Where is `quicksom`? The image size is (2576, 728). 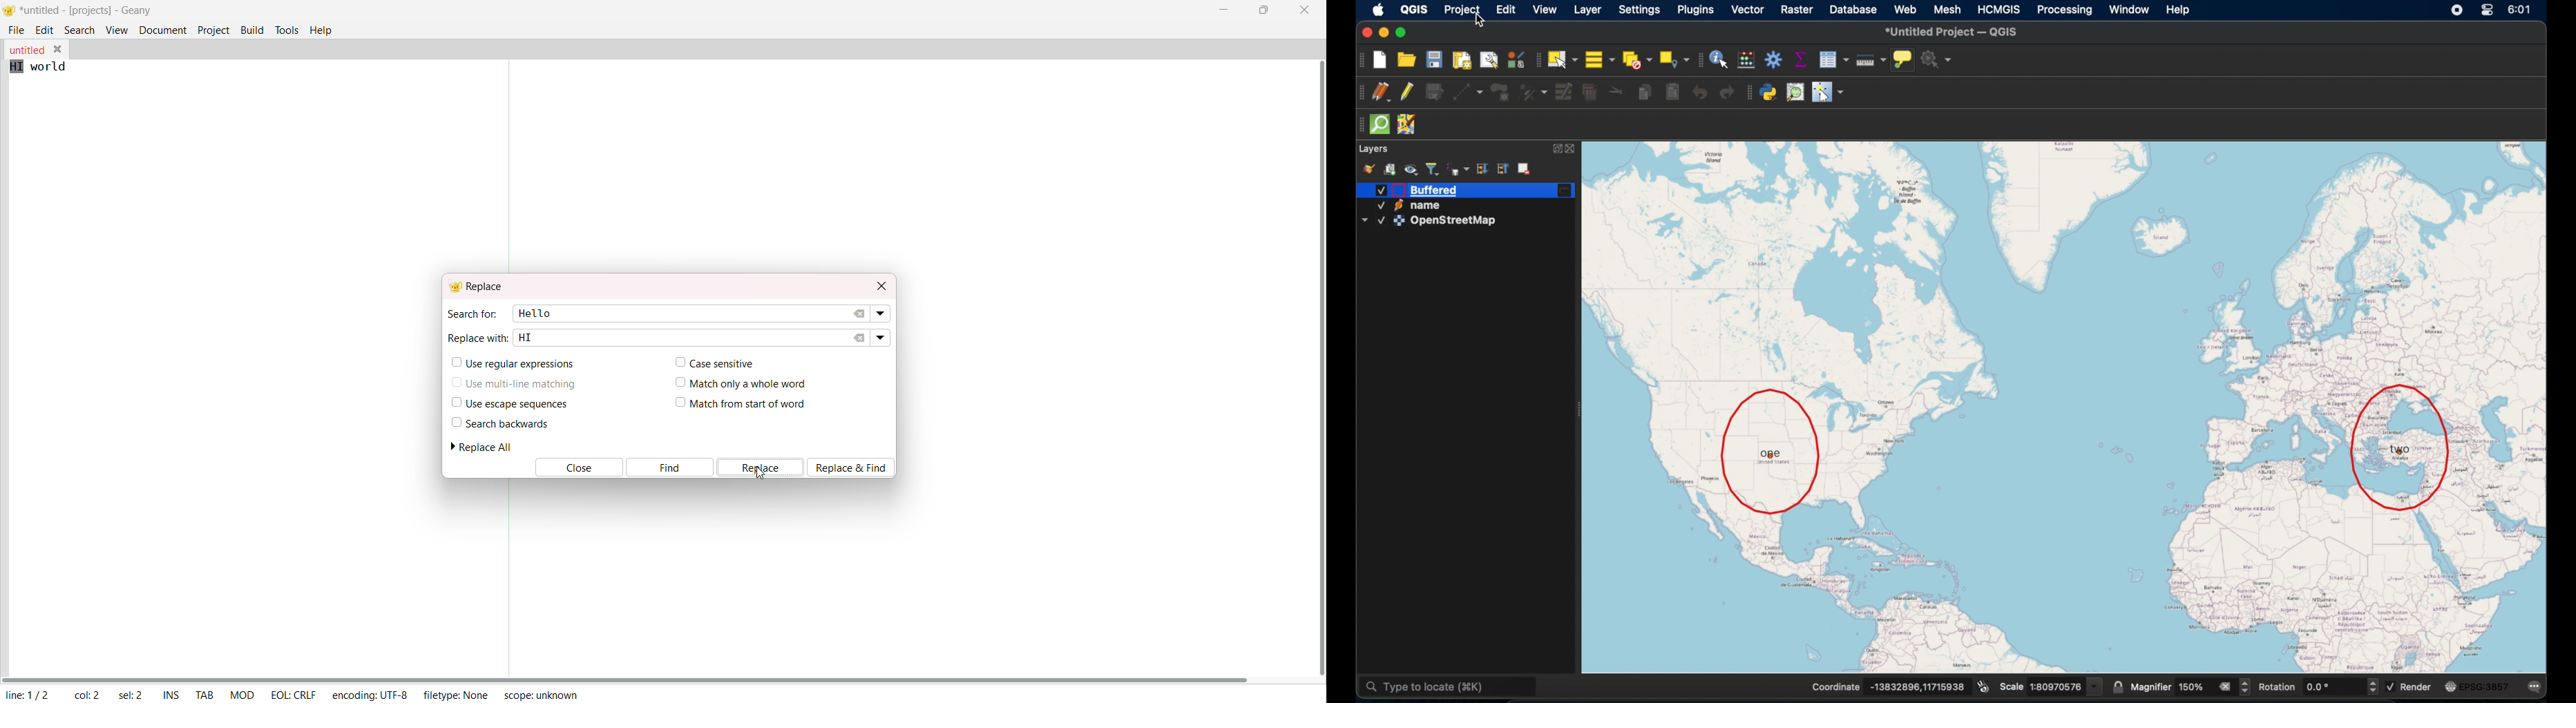
quicksom is located at coordinates (1380, 125).